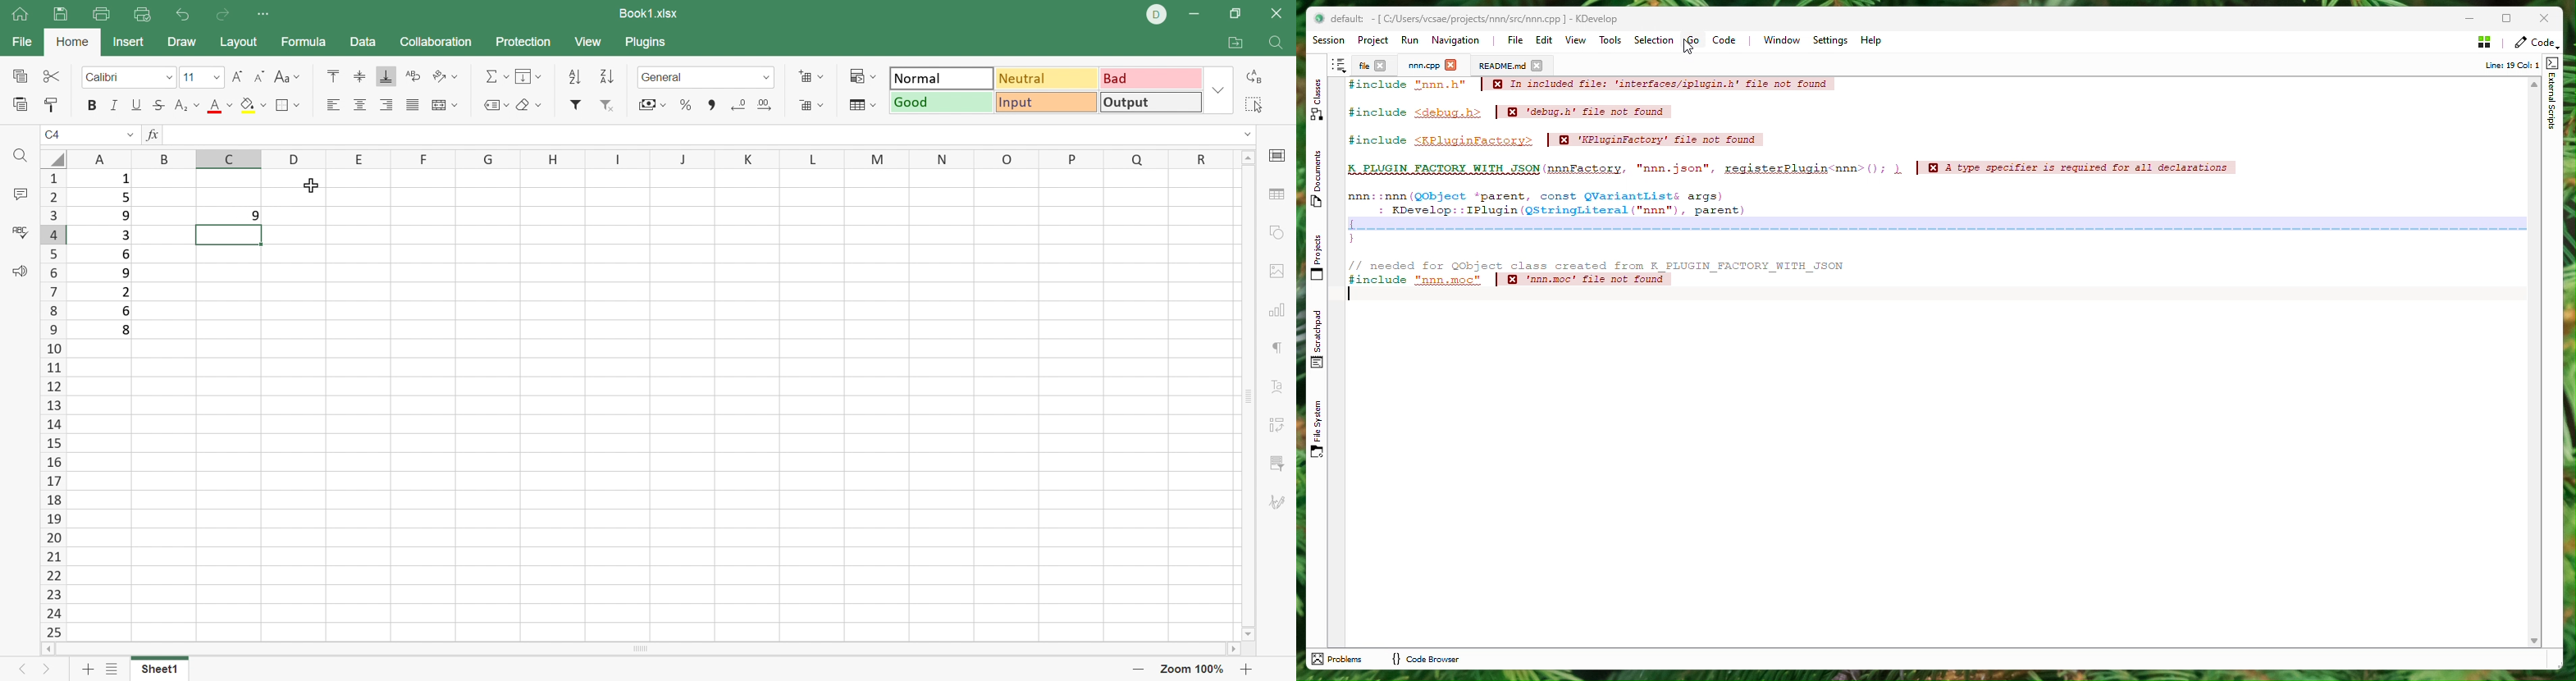 The height and width of the screenshot is (700, 2576). I want to click on Superscript / subscript, so click(187, 105).